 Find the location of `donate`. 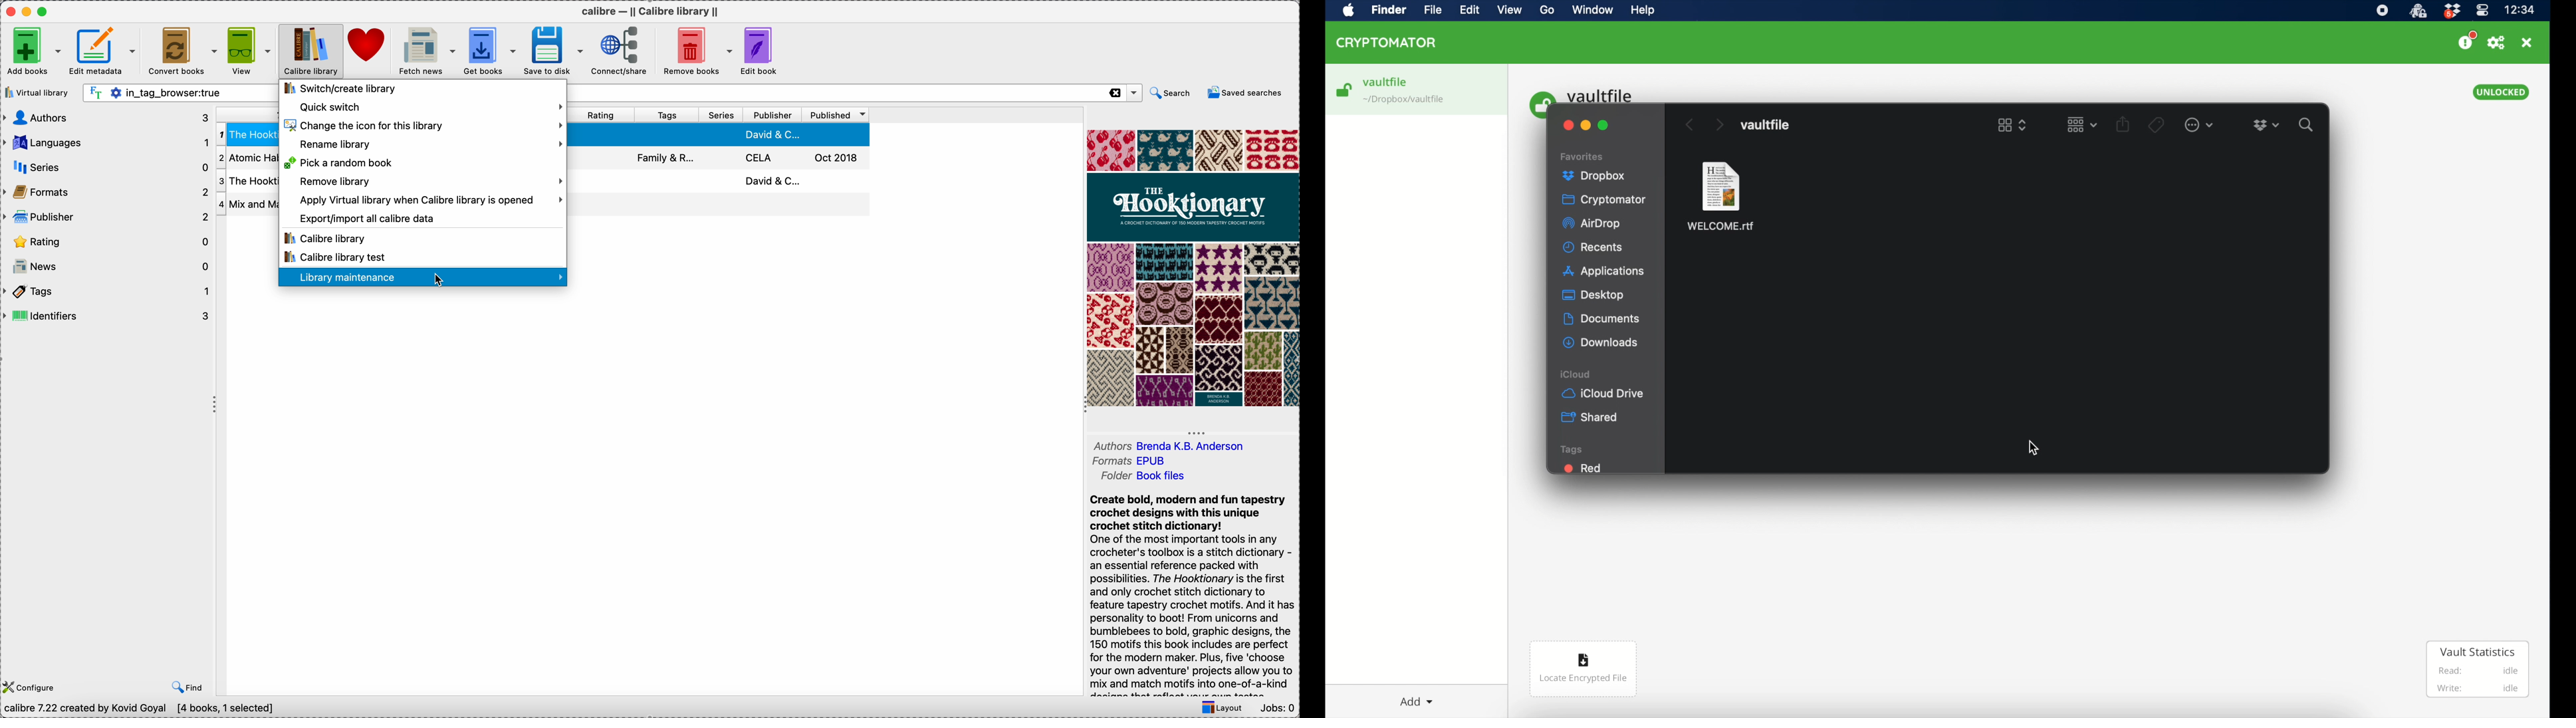

donate is located at coordinates (367, 48).